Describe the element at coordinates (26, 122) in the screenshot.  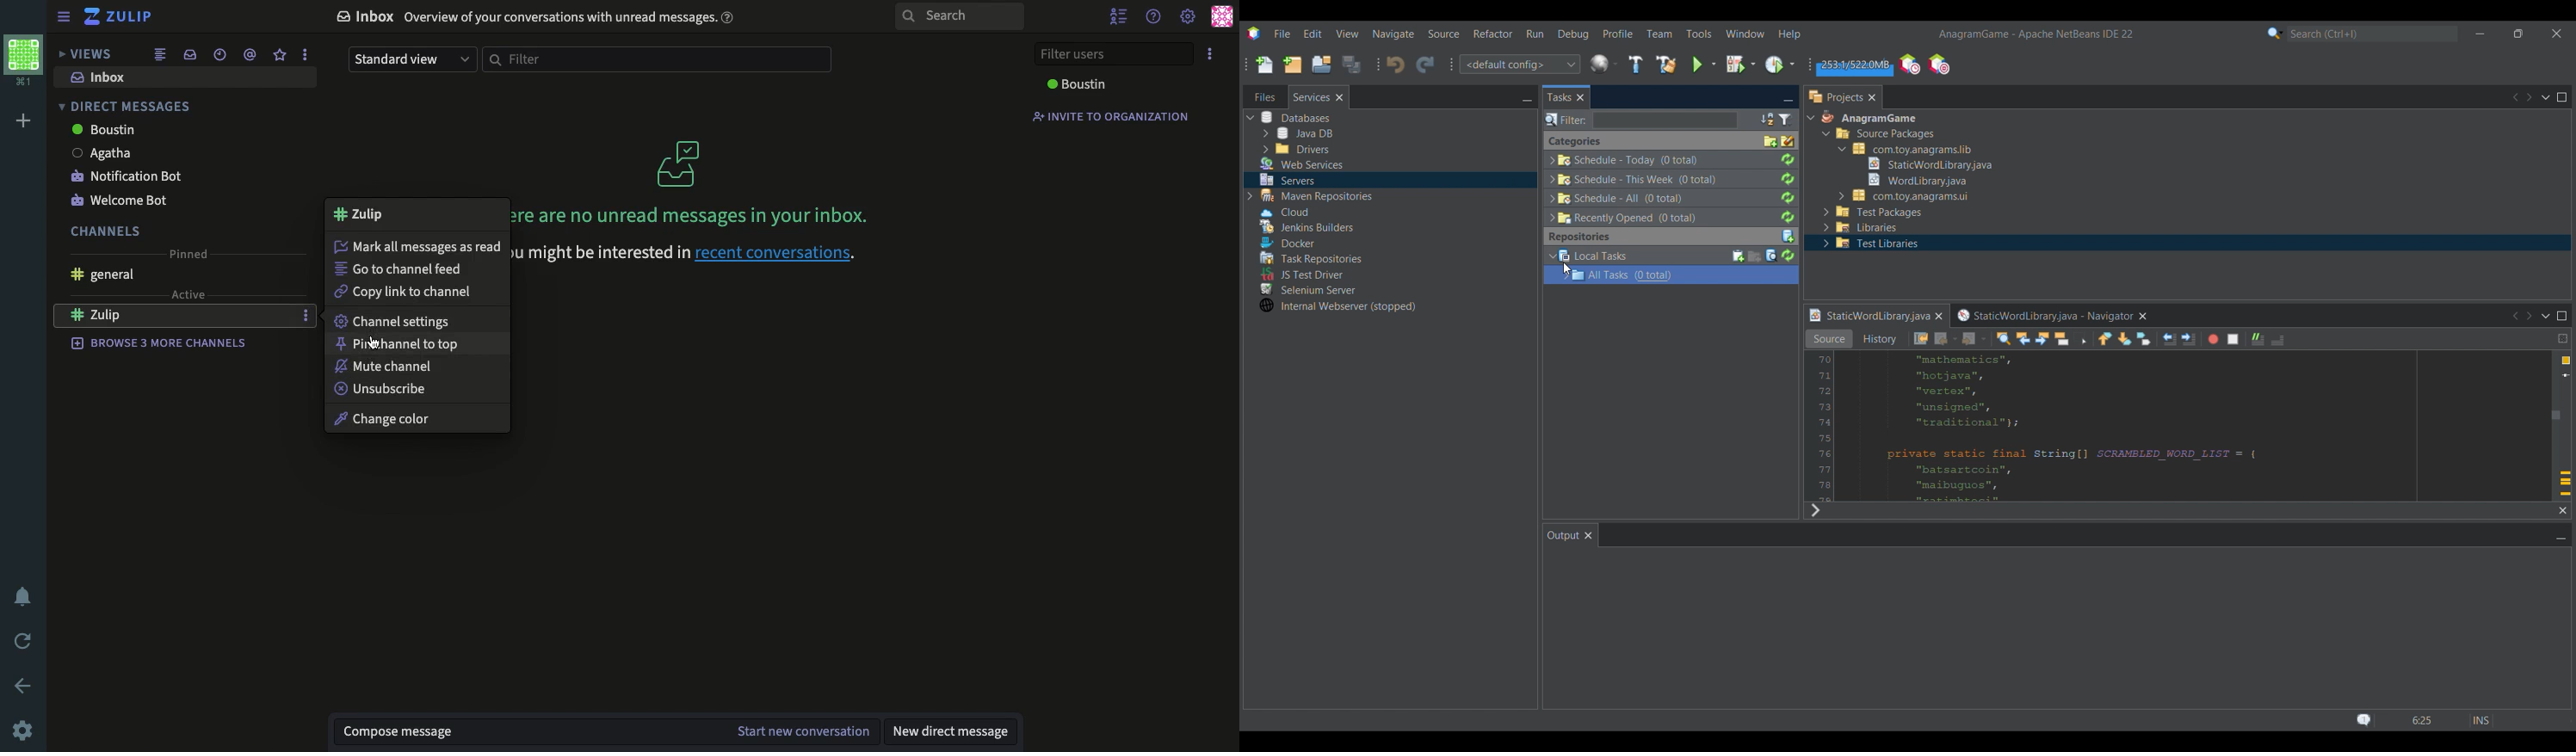
I see `add workspace` at that location.